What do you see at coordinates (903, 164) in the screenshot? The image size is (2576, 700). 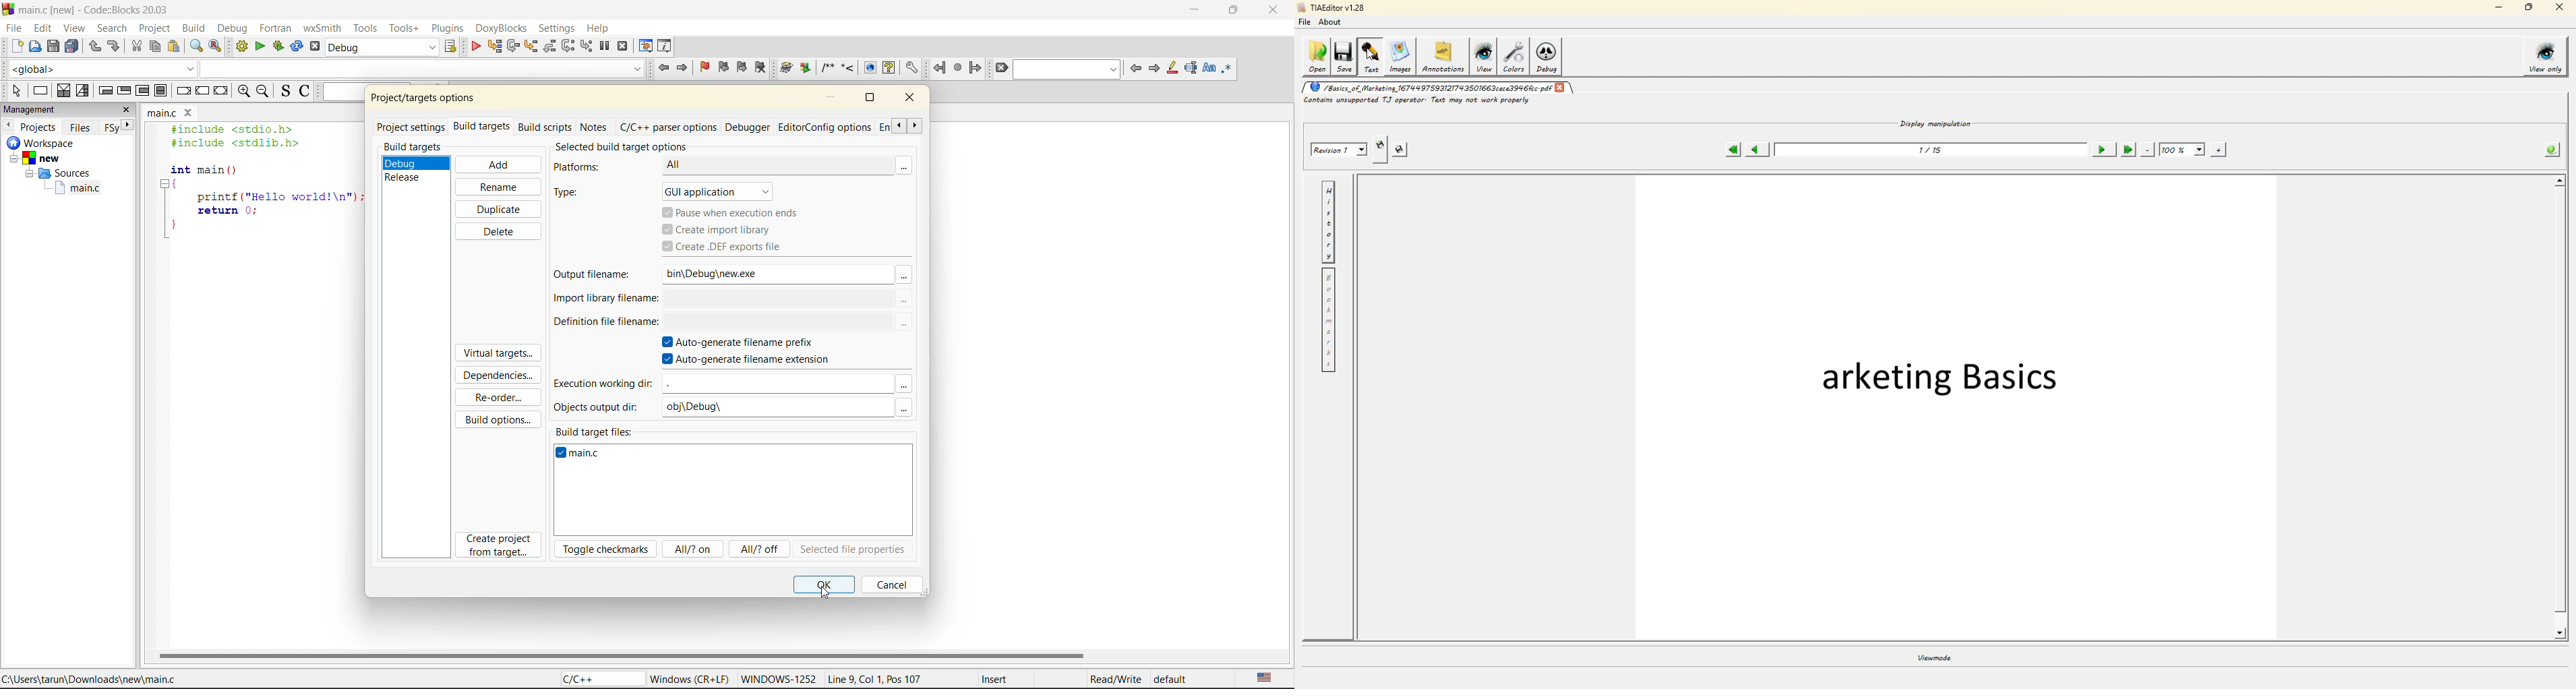 I see `more` at bounding box center [903, 164].